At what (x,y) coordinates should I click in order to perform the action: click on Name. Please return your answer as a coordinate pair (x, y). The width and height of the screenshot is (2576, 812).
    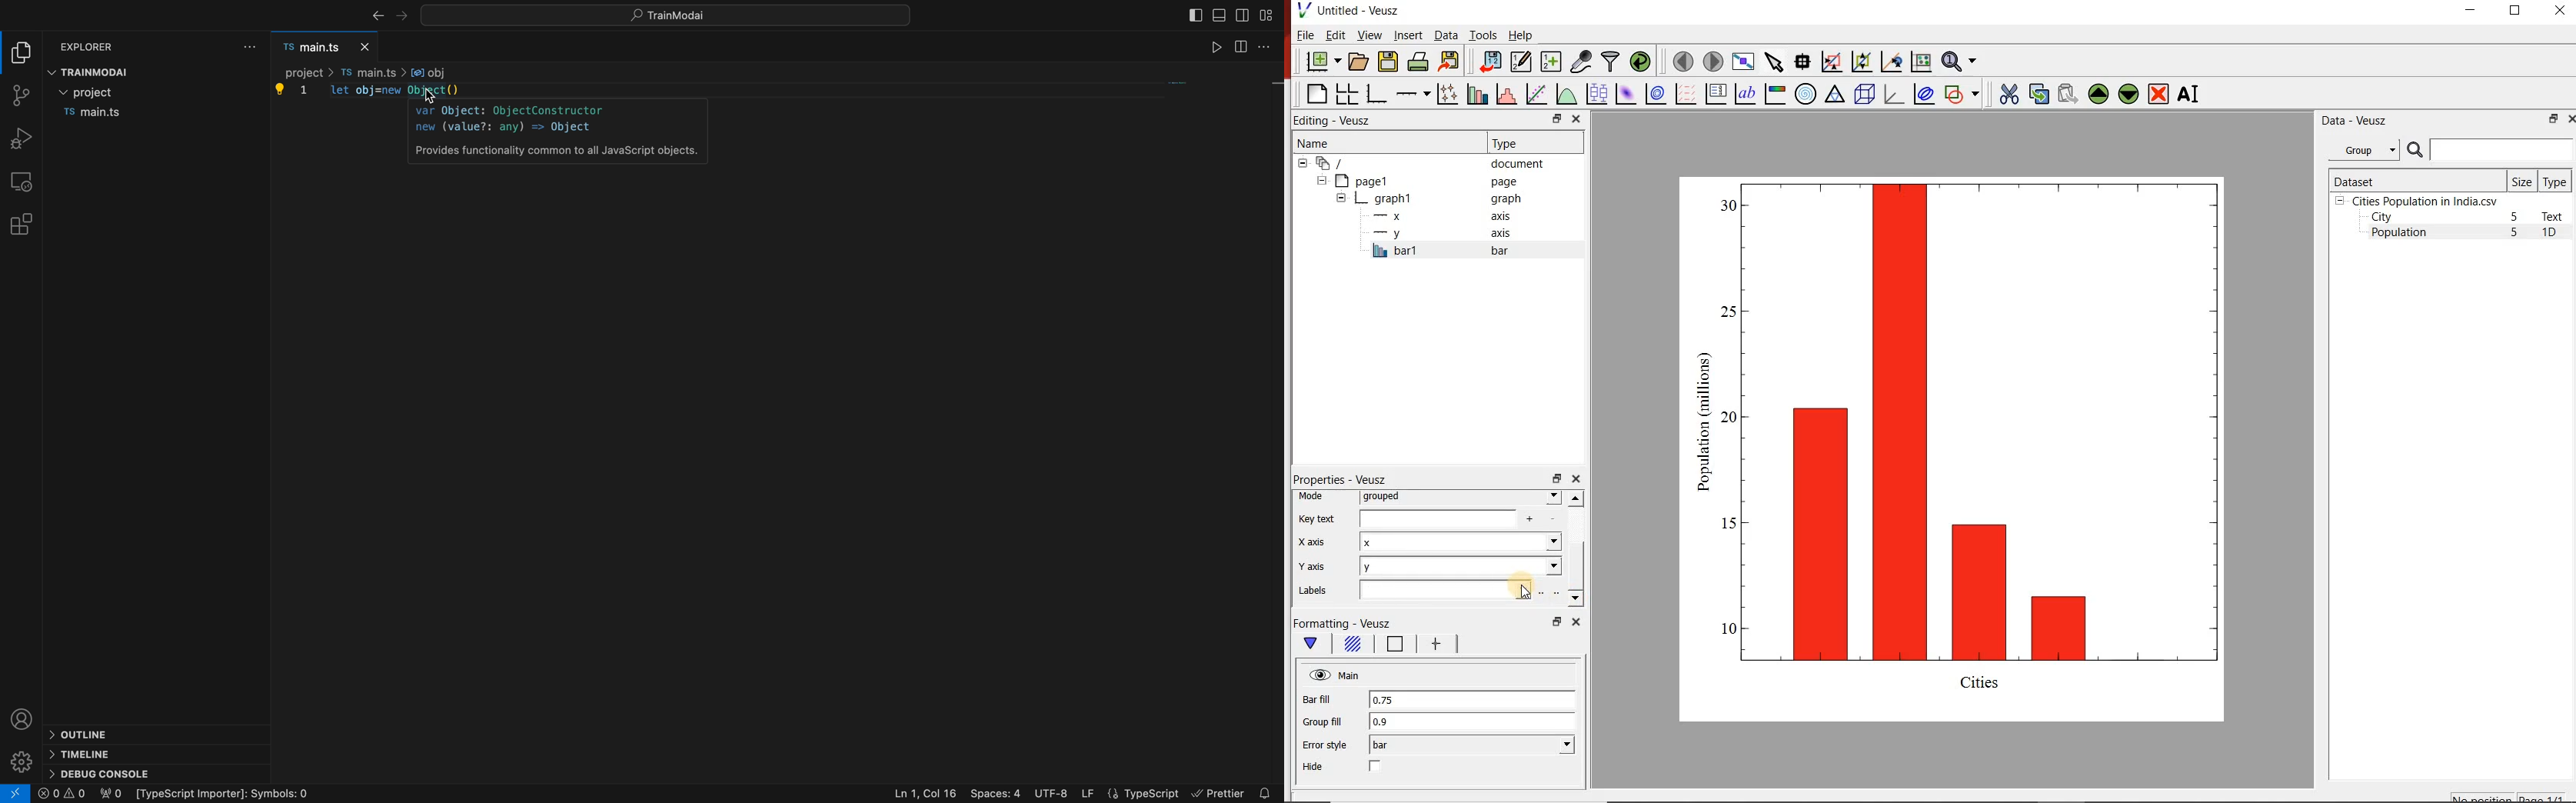
    Looking at the image, I should click on (1371, 142).